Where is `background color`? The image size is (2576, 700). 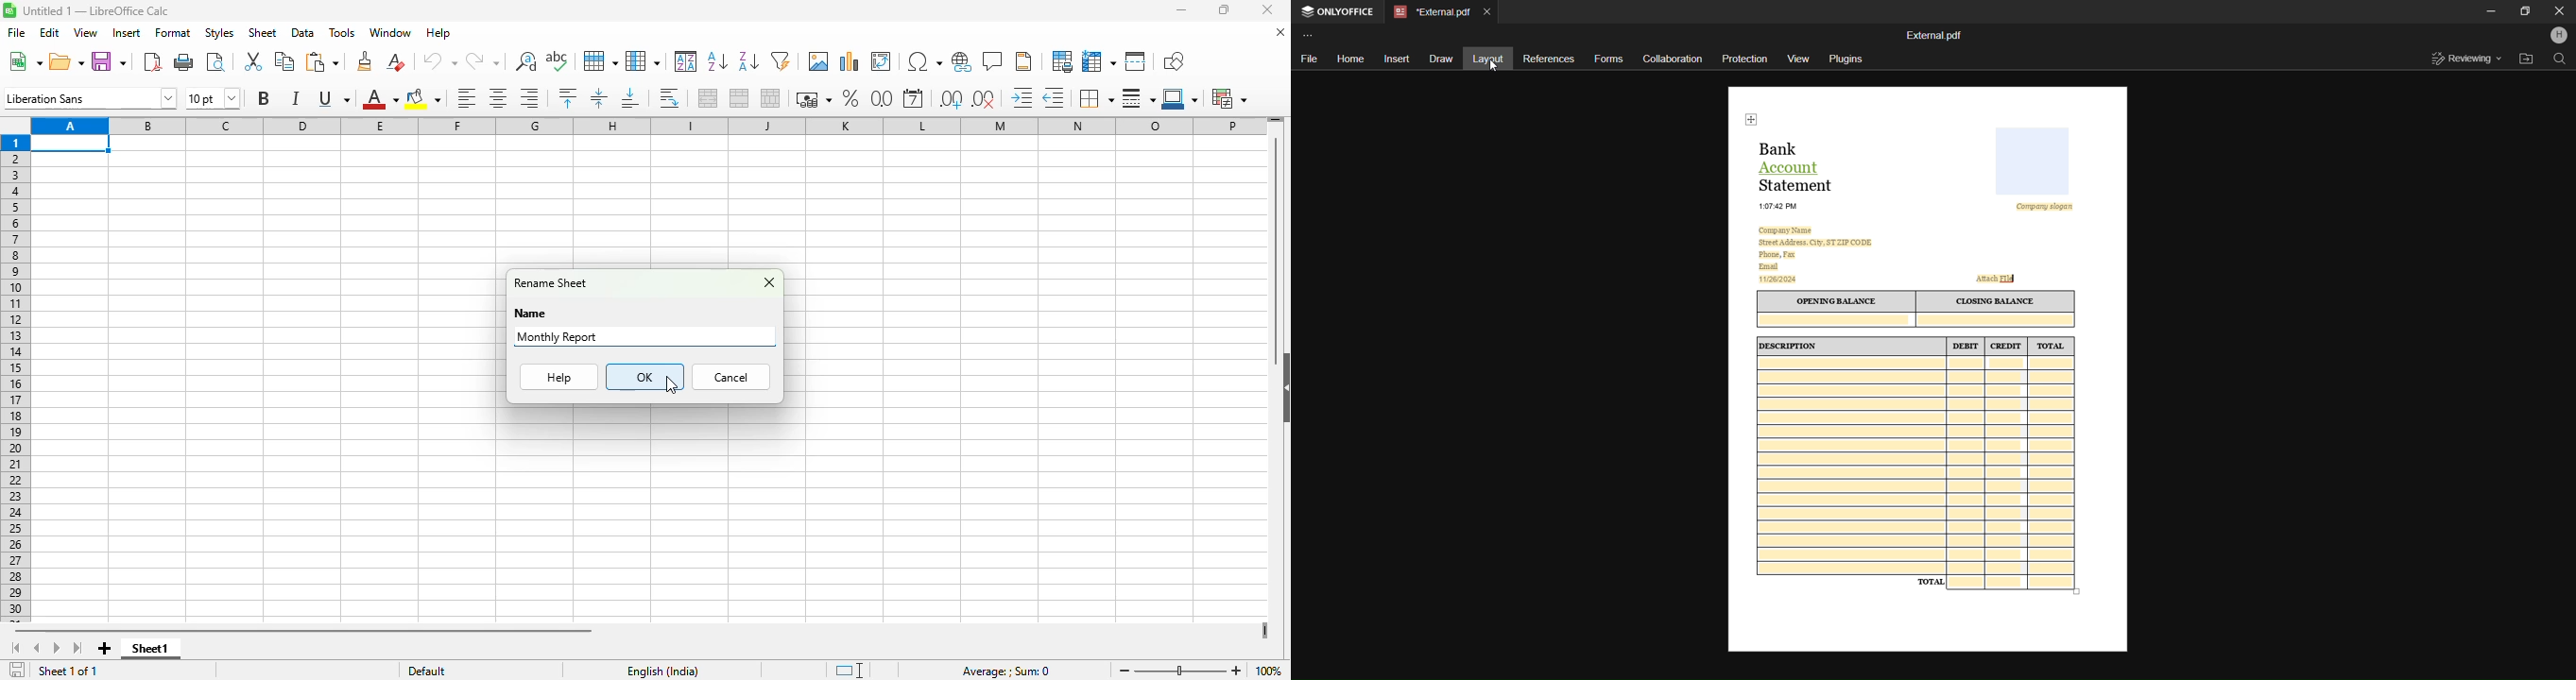 background color is located at coordinates (423, 98).